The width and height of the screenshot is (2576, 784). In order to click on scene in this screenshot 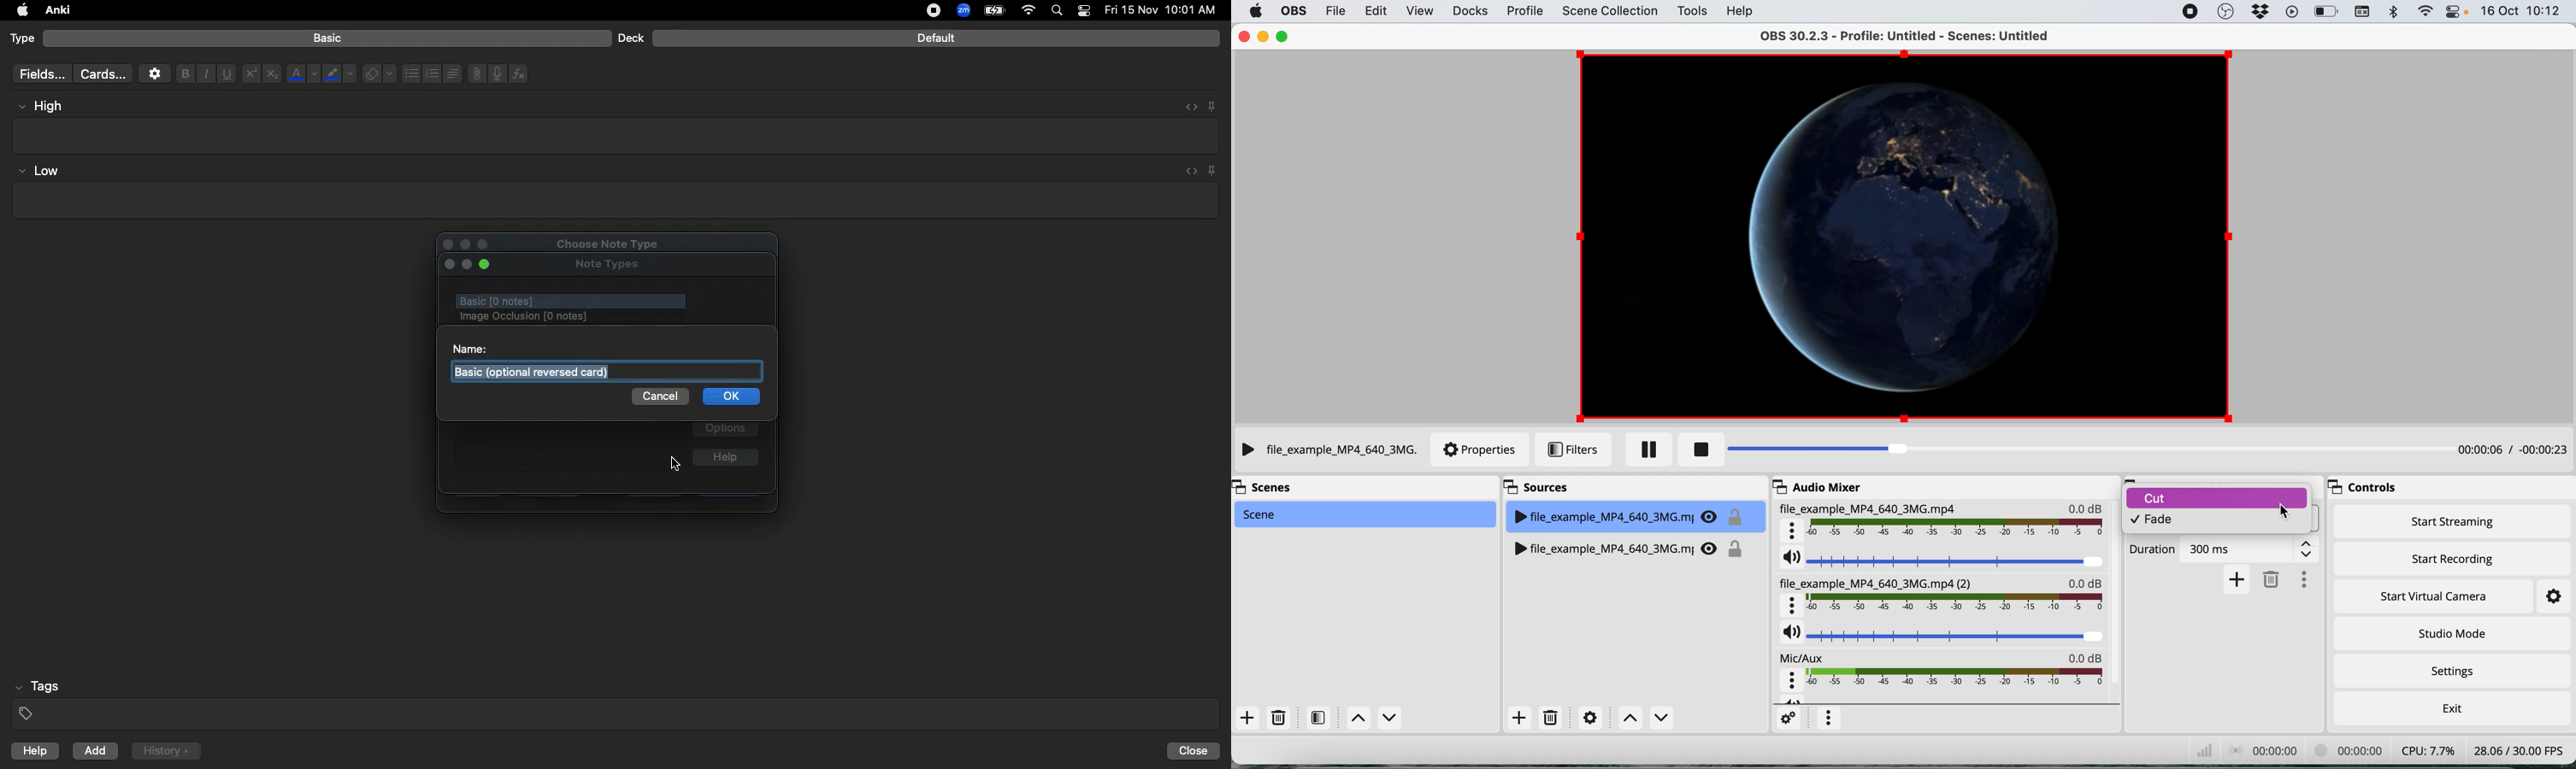, I will do `click(1365, 514)`.